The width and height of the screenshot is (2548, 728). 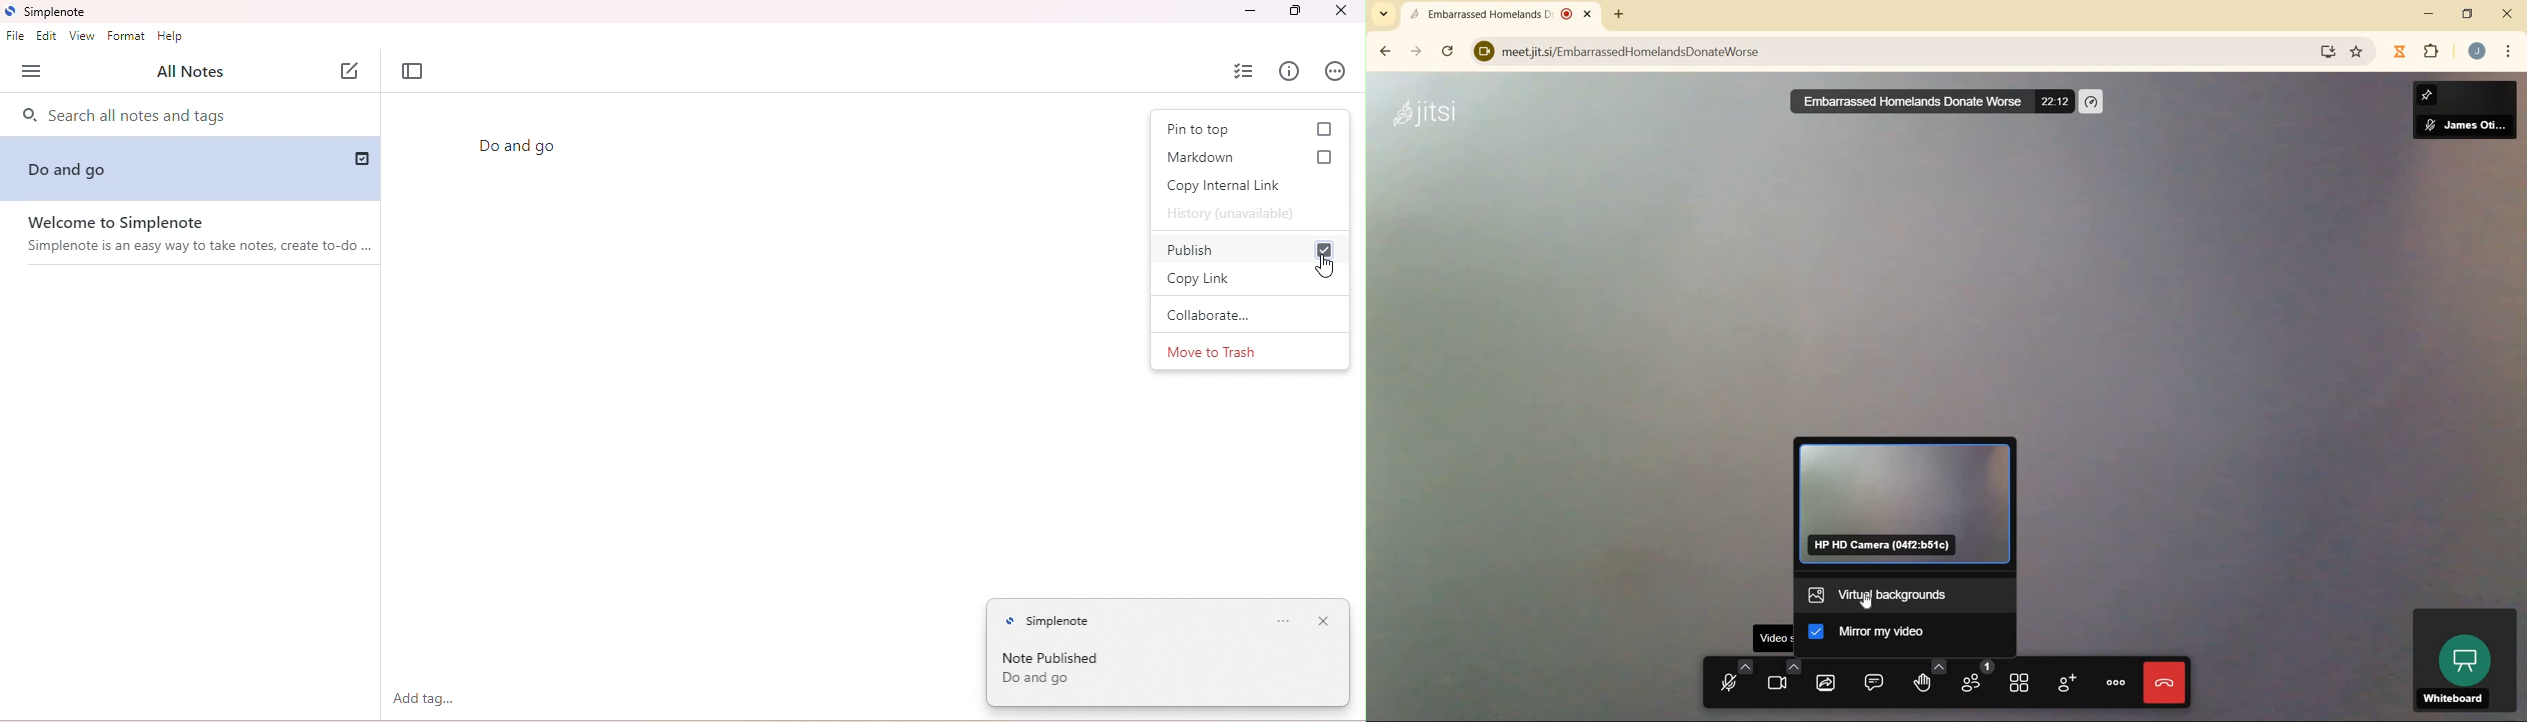 What do you see at coordinates (1327, 266) in the screenshot?
I see `cursor` at bounding box center [1327, 266].